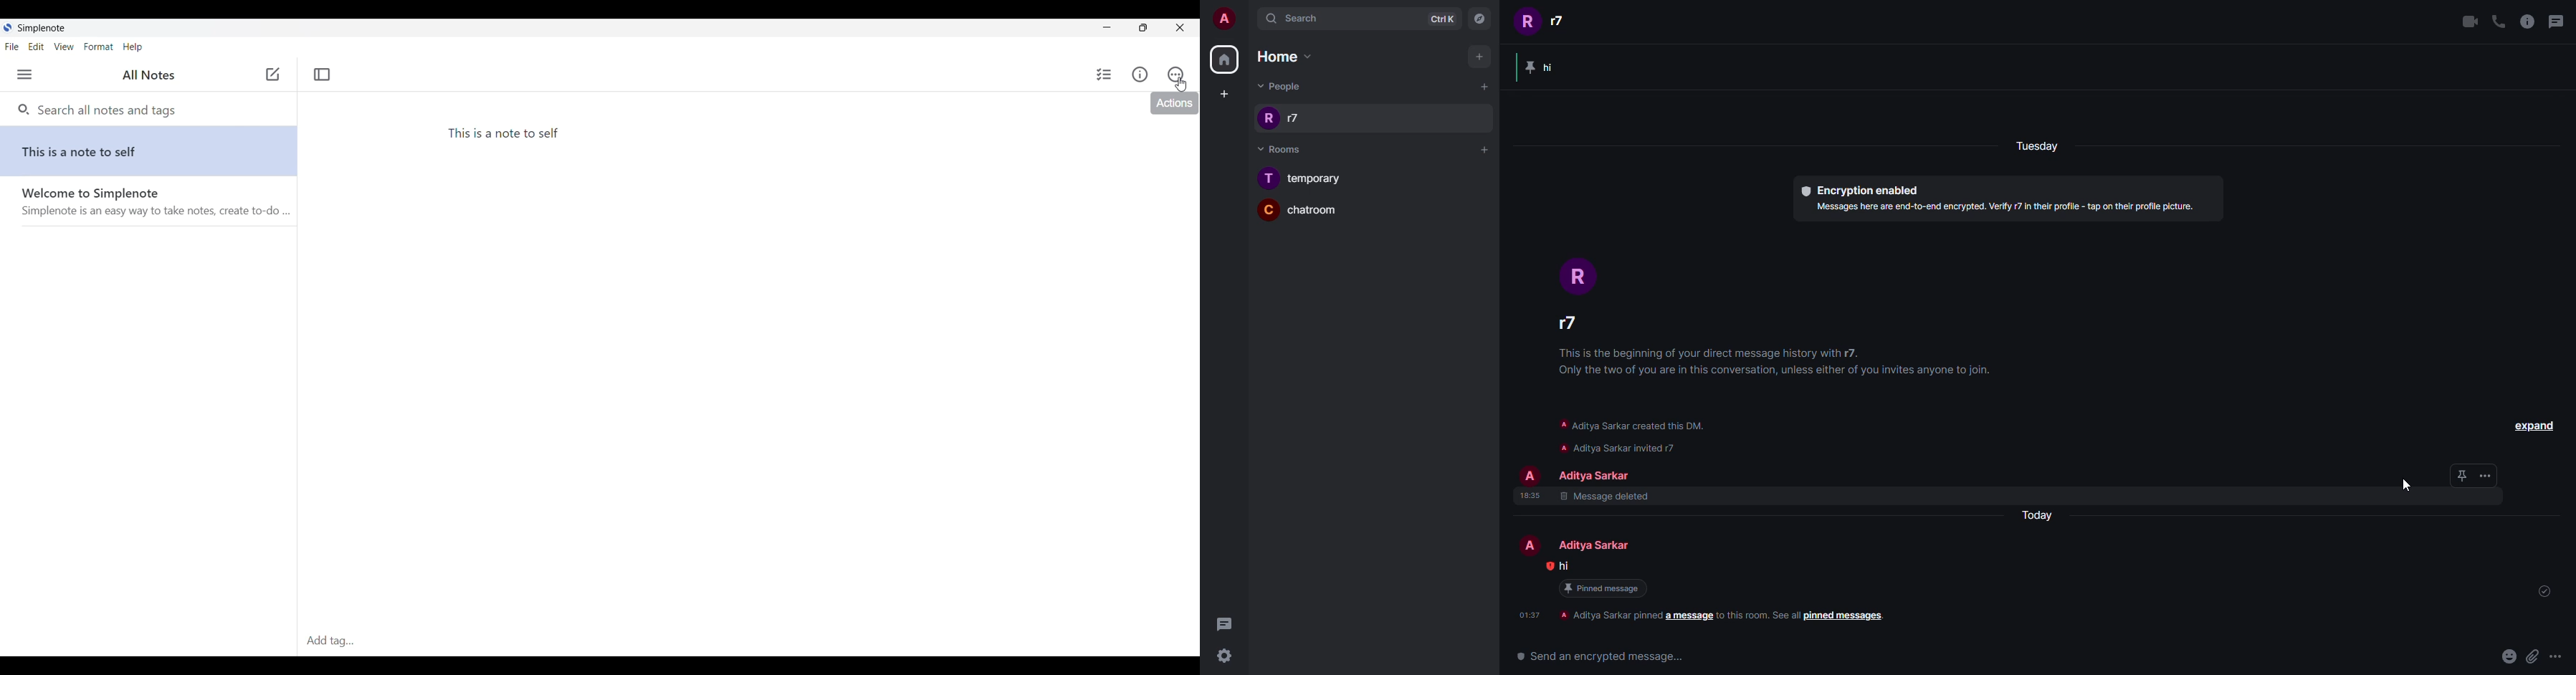 The width and height of the screenshot is (2576, 700). I want to click on threads, so click(1226, 623).